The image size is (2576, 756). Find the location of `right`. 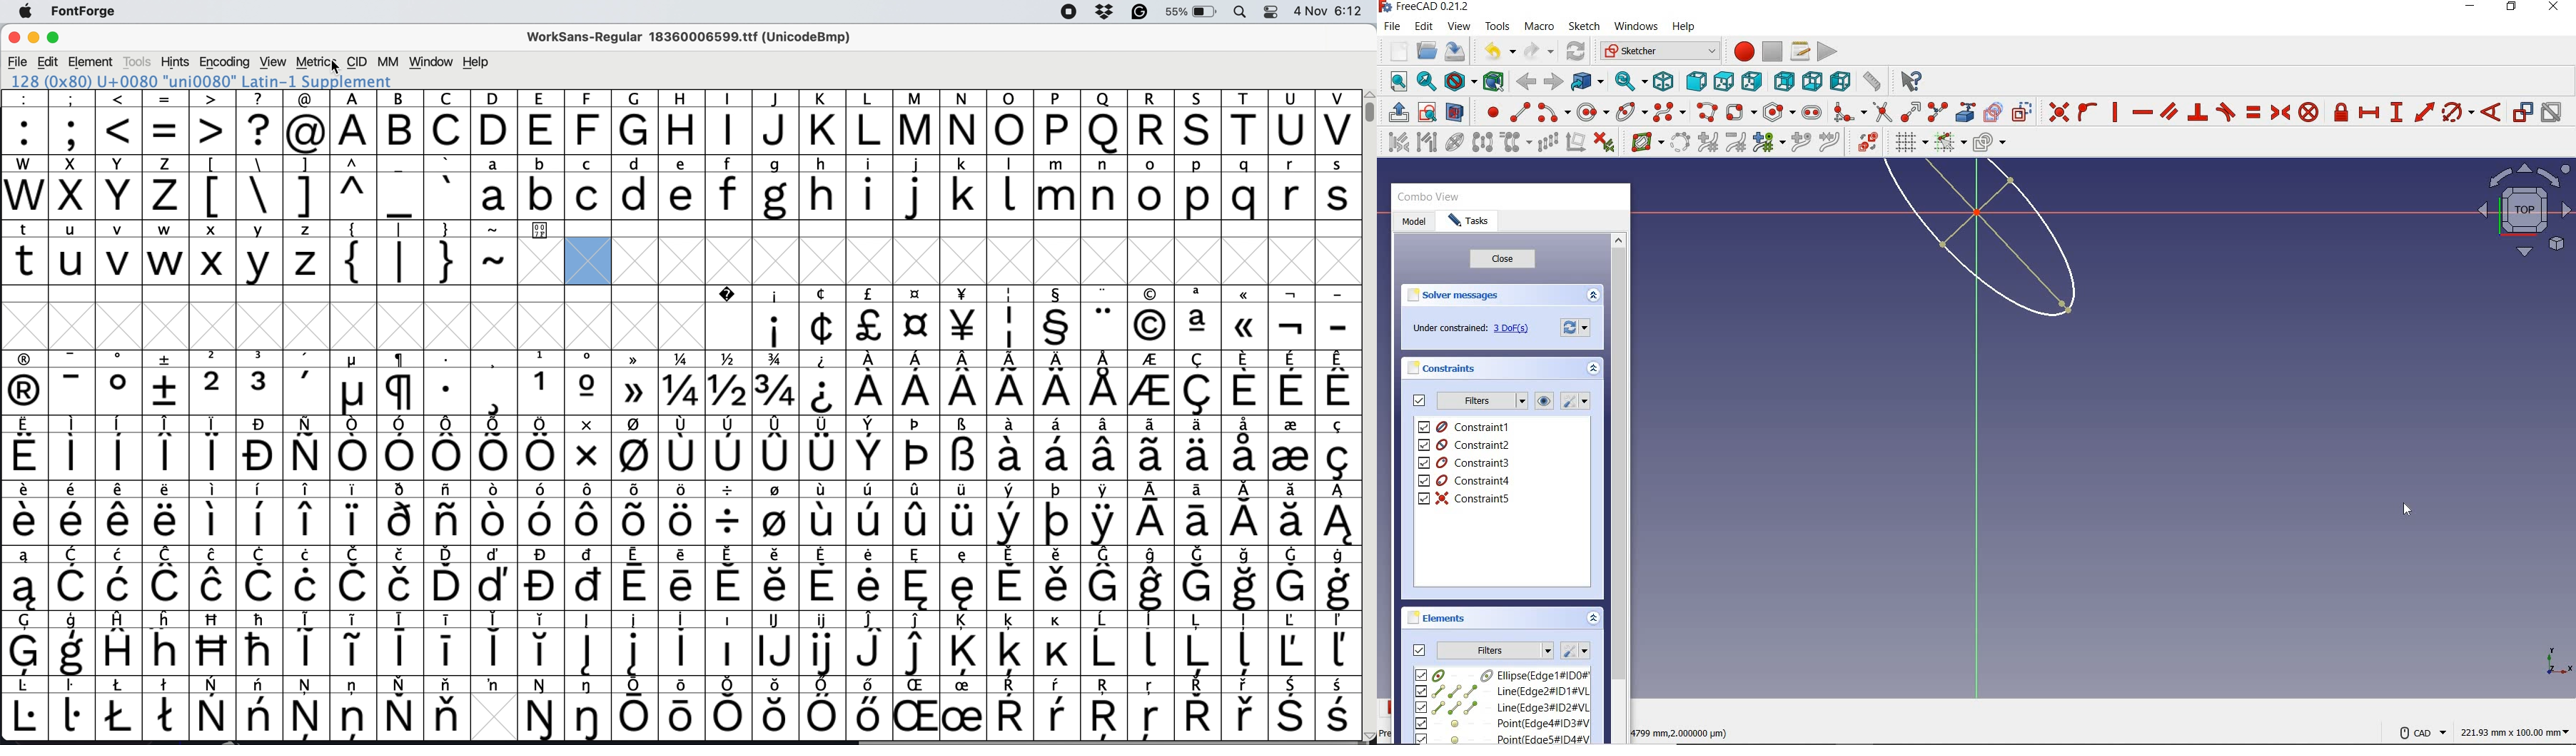

right is located at coordinates (1752, 81).